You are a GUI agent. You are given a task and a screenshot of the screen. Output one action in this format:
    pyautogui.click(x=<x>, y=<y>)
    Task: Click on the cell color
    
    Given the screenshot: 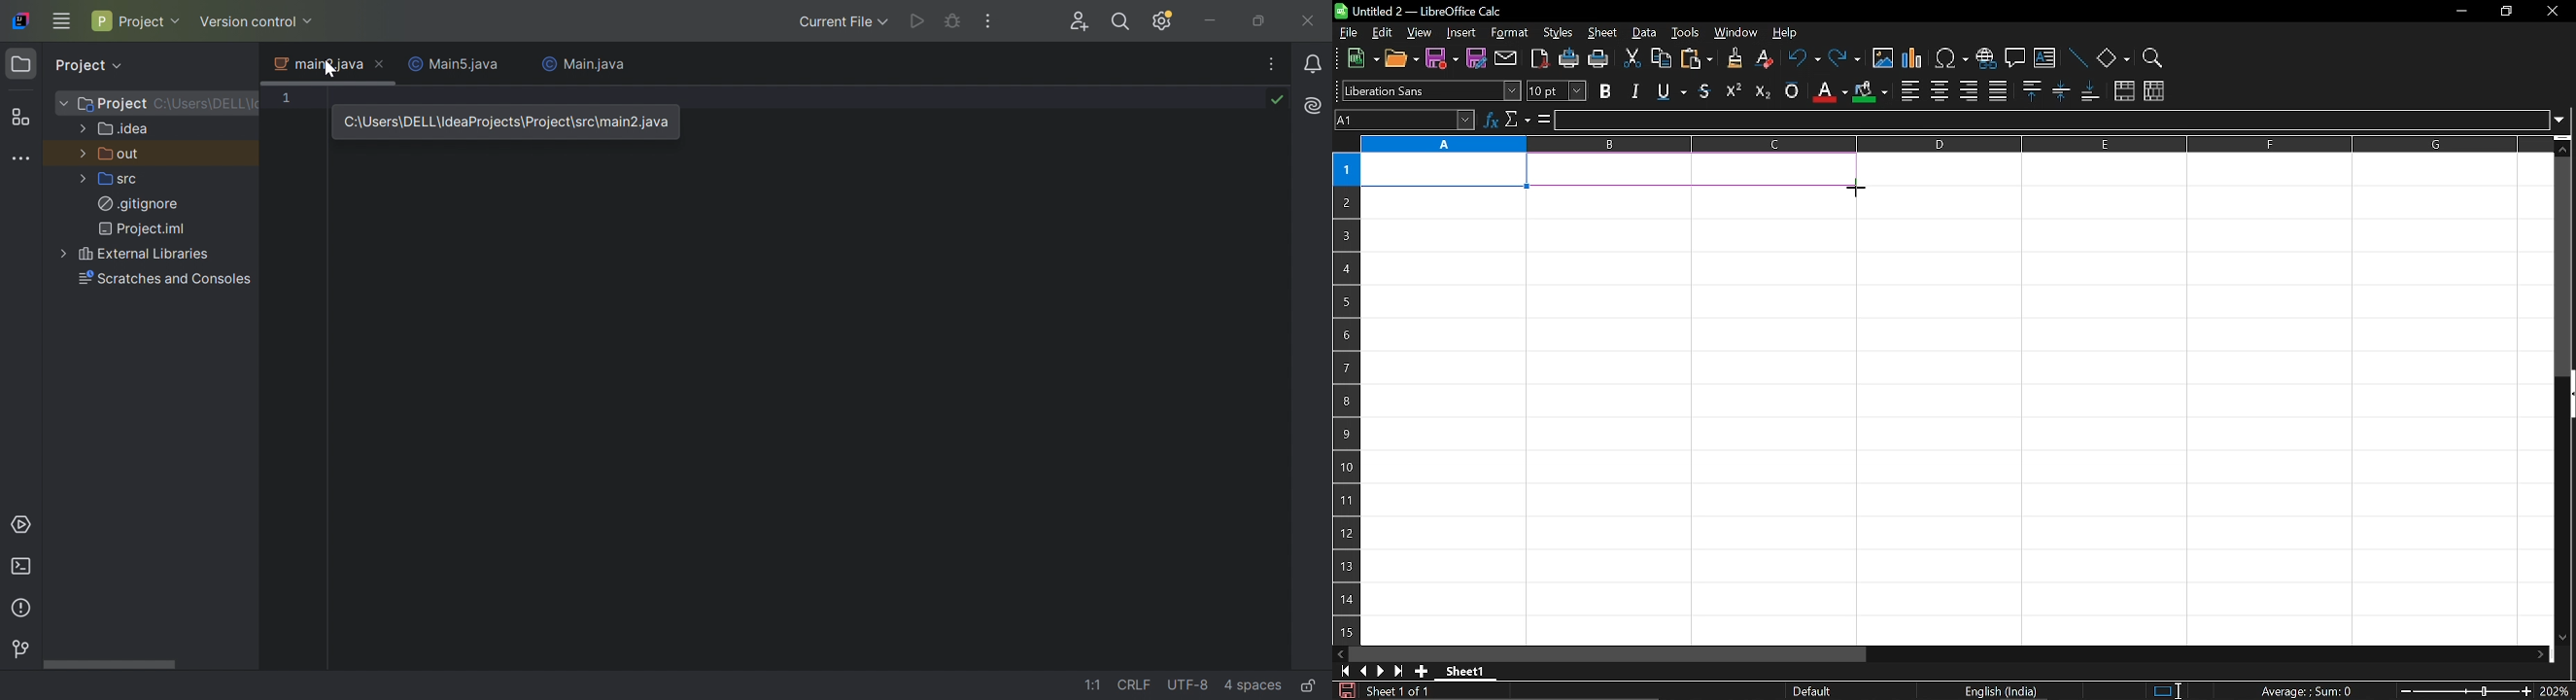 What is the action you would take?
    pyautogui.click(x=1870, y=92)
    